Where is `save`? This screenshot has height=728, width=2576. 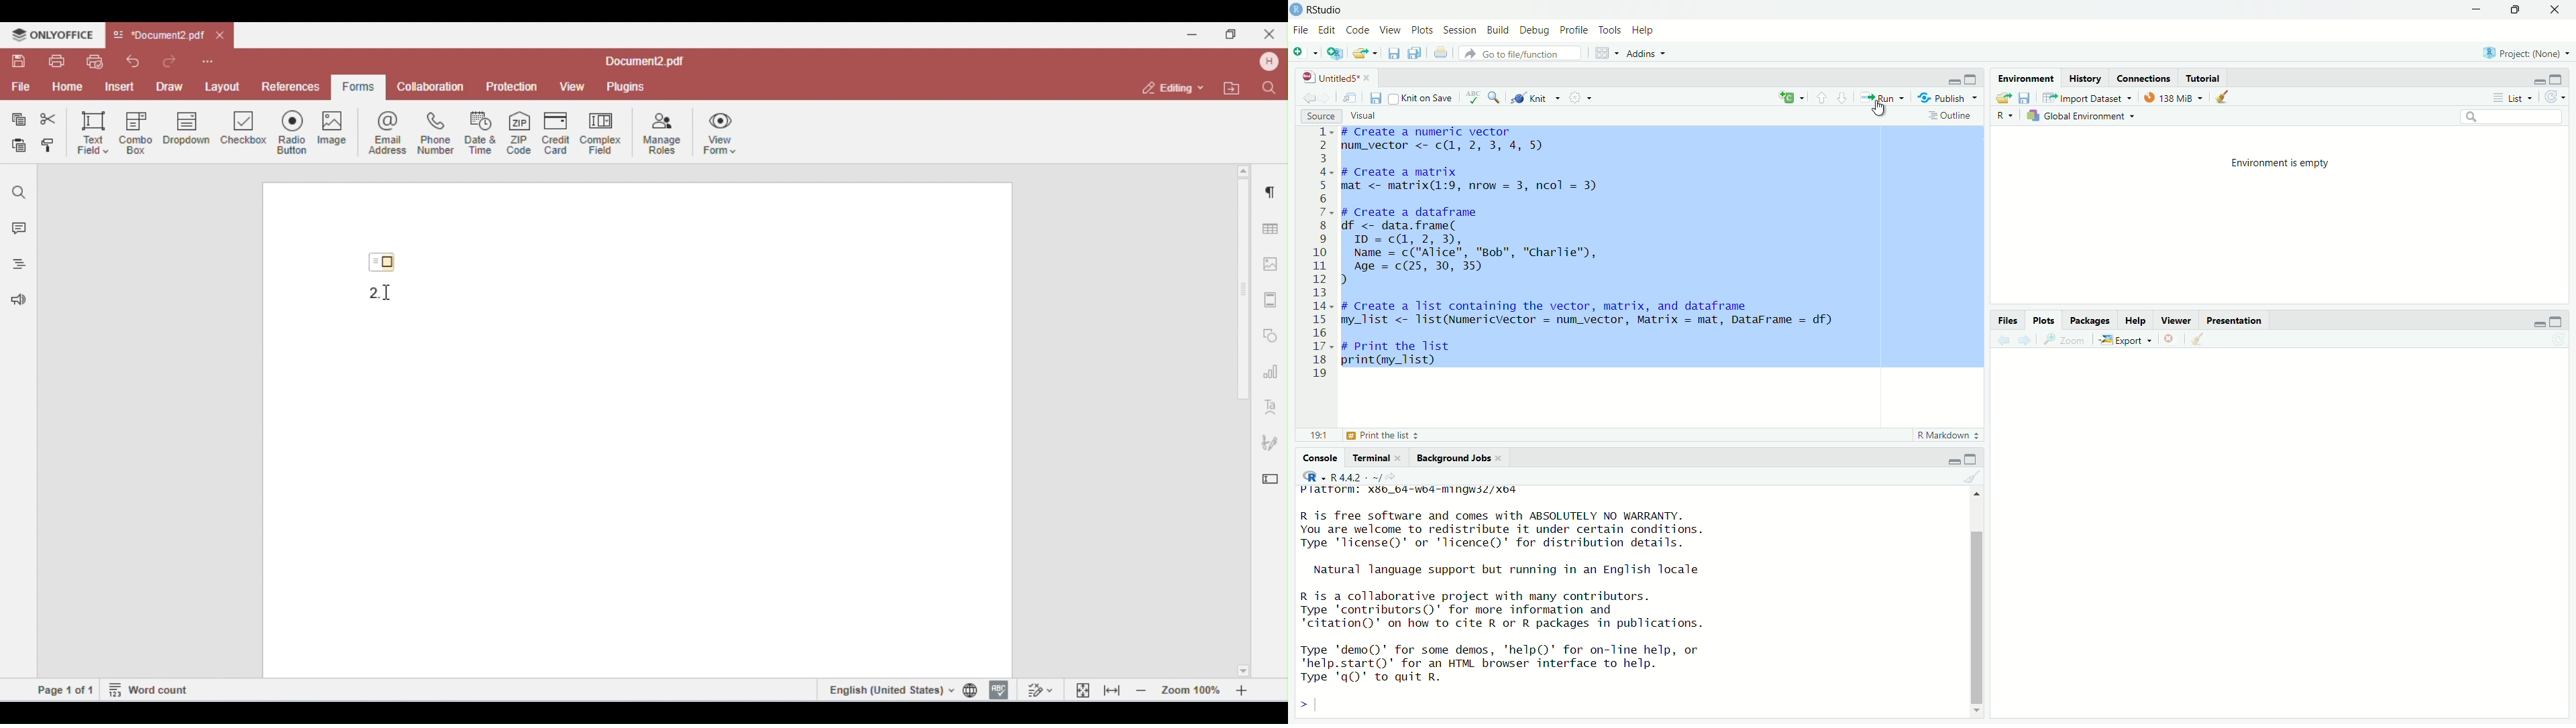
save is located at coordinates (1392, 56).